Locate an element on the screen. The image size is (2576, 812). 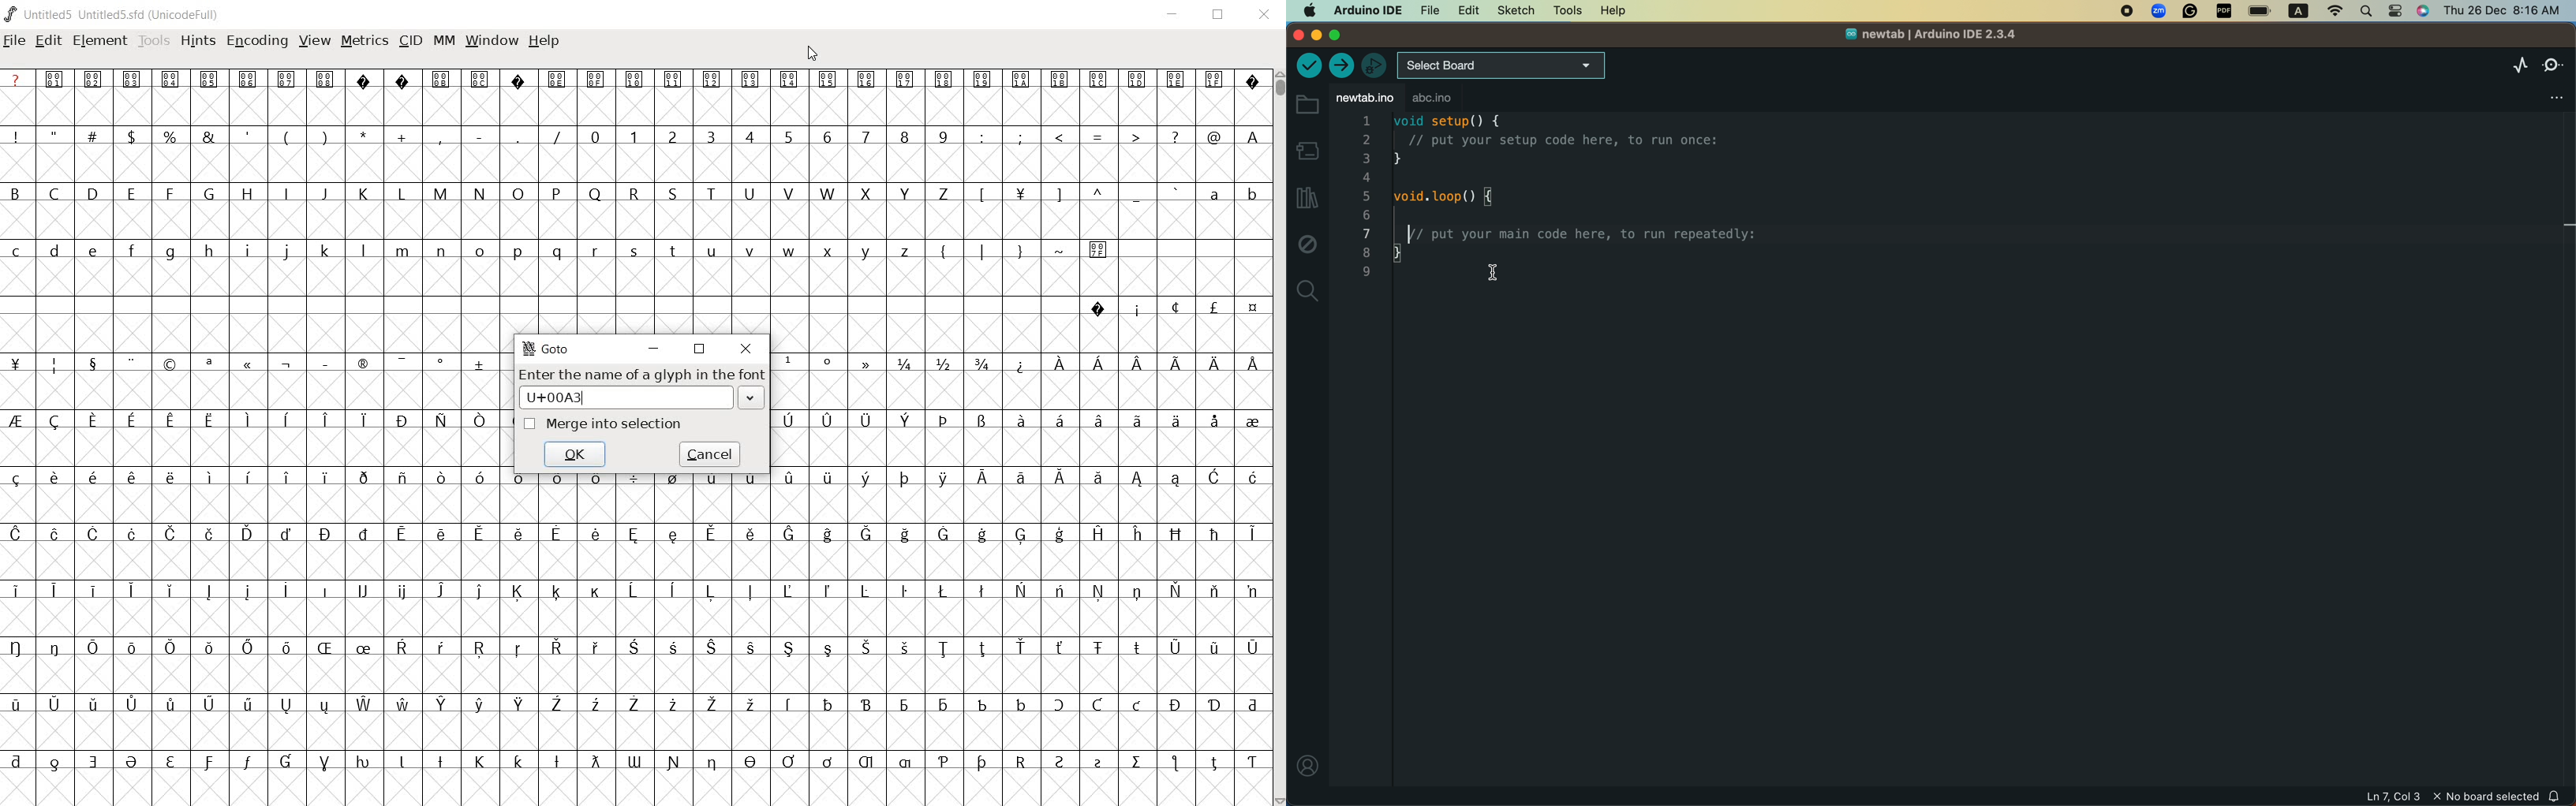
Symbol is located at coordinates (827, 591).